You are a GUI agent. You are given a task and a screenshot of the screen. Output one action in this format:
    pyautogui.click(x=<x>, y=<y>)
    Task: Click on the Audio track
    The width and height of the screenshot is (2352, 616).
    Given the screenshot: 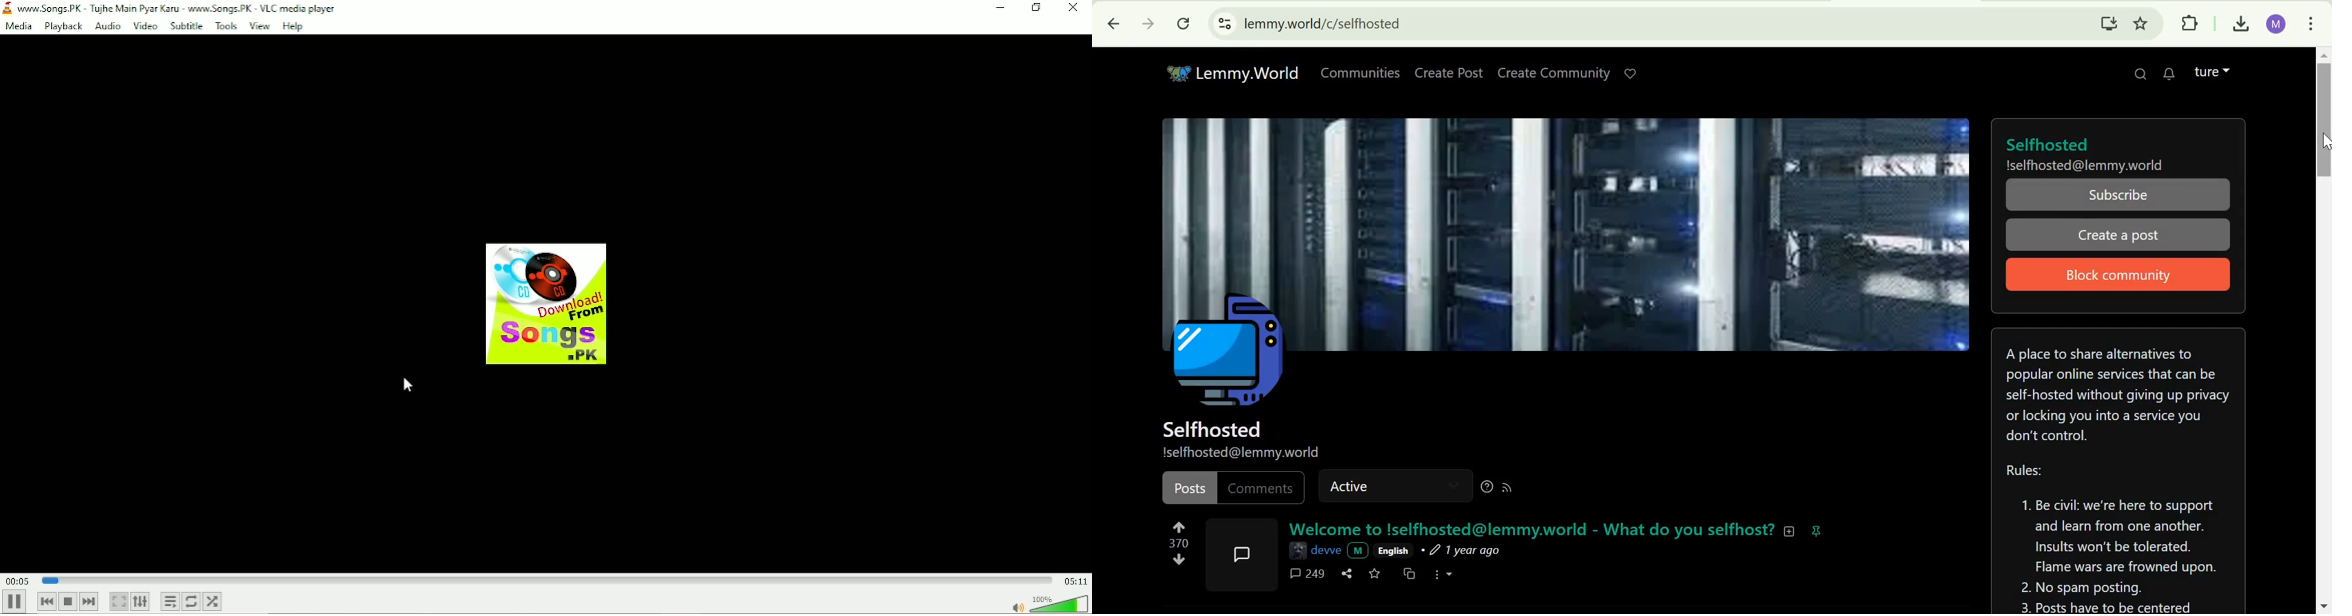 What is the action you would take?
    pyautogui.click(x=548, y=304)
    